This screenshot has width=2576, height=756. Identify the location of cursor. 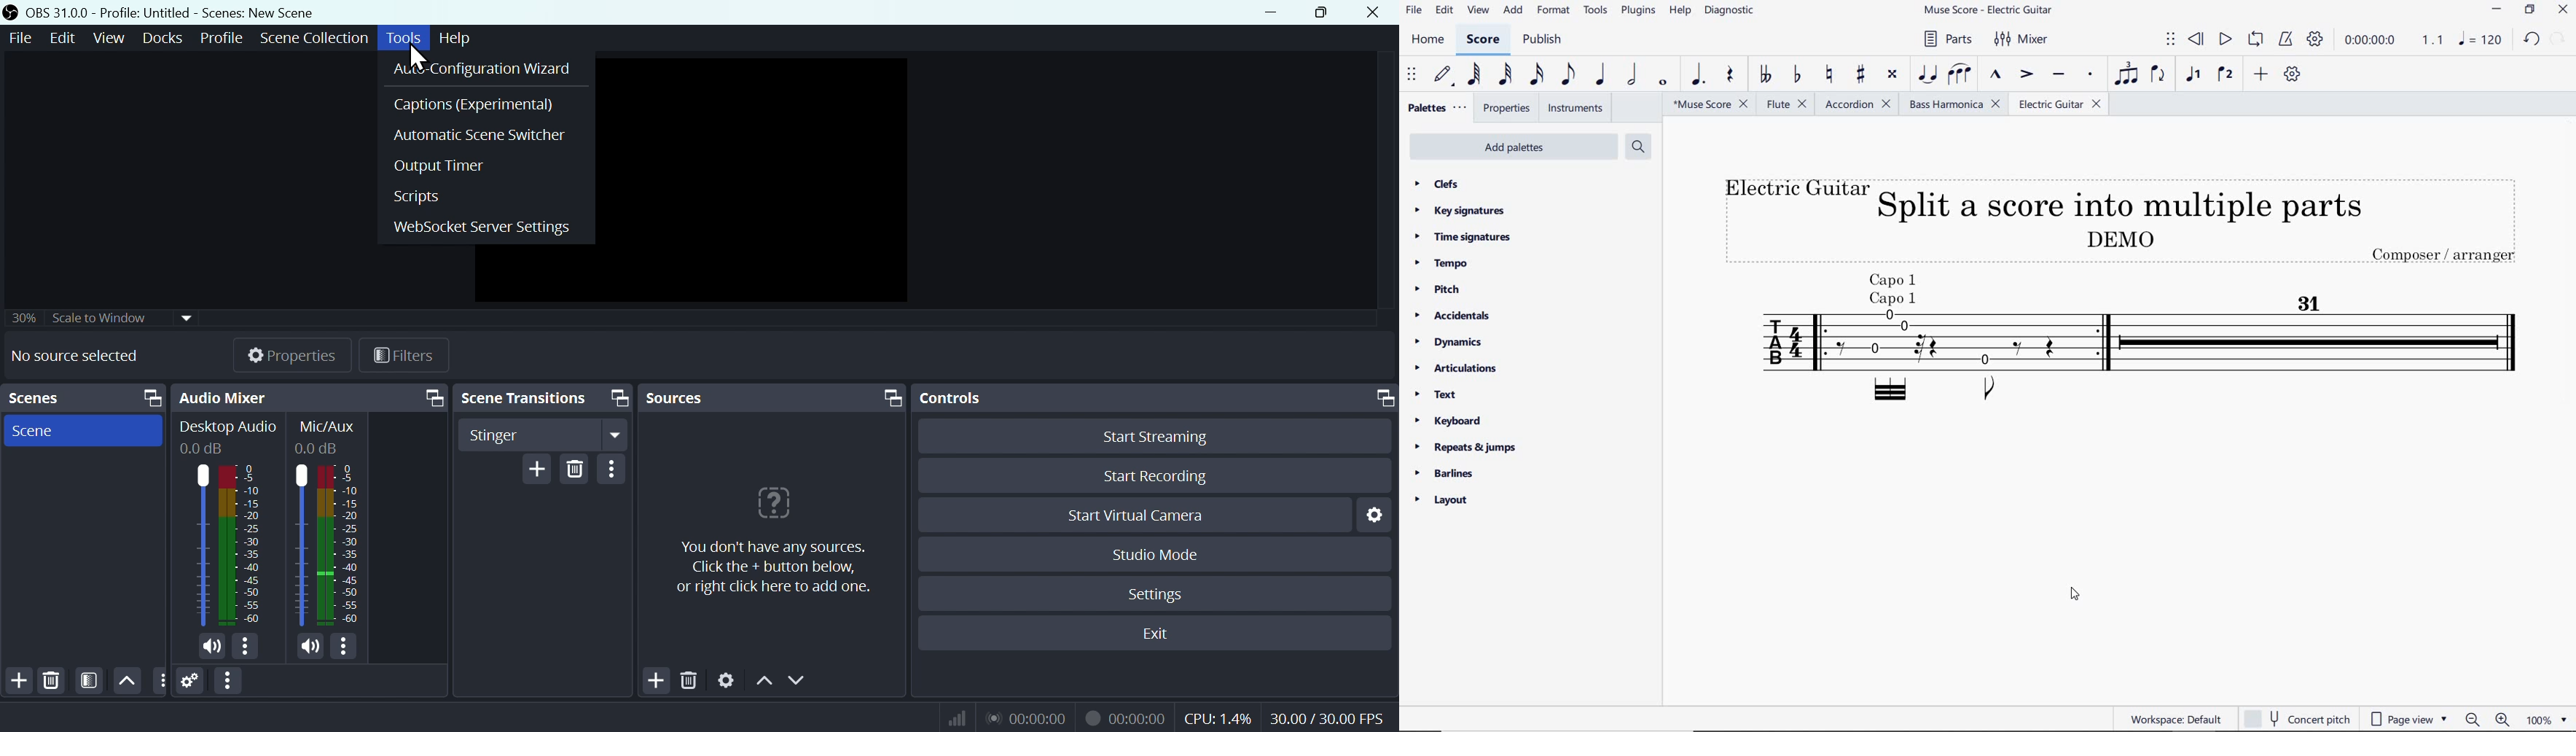
(418, 58).